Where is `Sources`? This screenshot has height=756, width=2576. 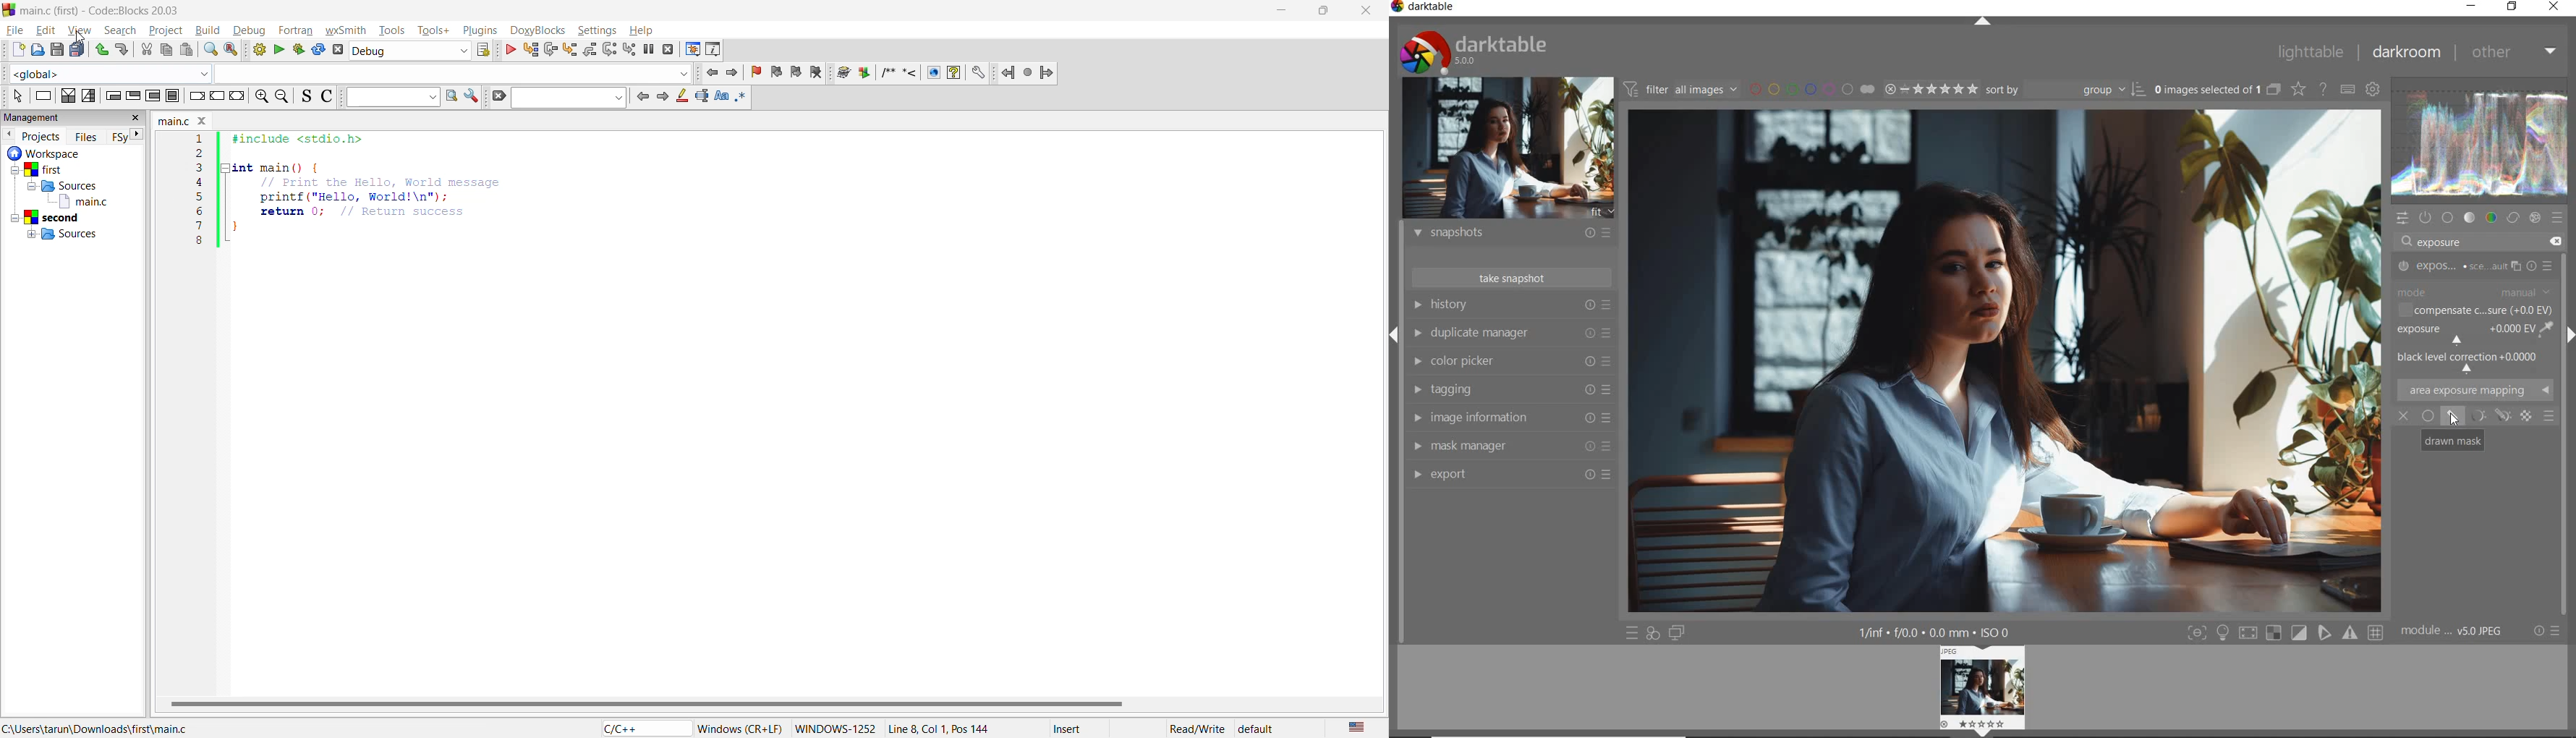 Sources is located at coordinates (72, 185).